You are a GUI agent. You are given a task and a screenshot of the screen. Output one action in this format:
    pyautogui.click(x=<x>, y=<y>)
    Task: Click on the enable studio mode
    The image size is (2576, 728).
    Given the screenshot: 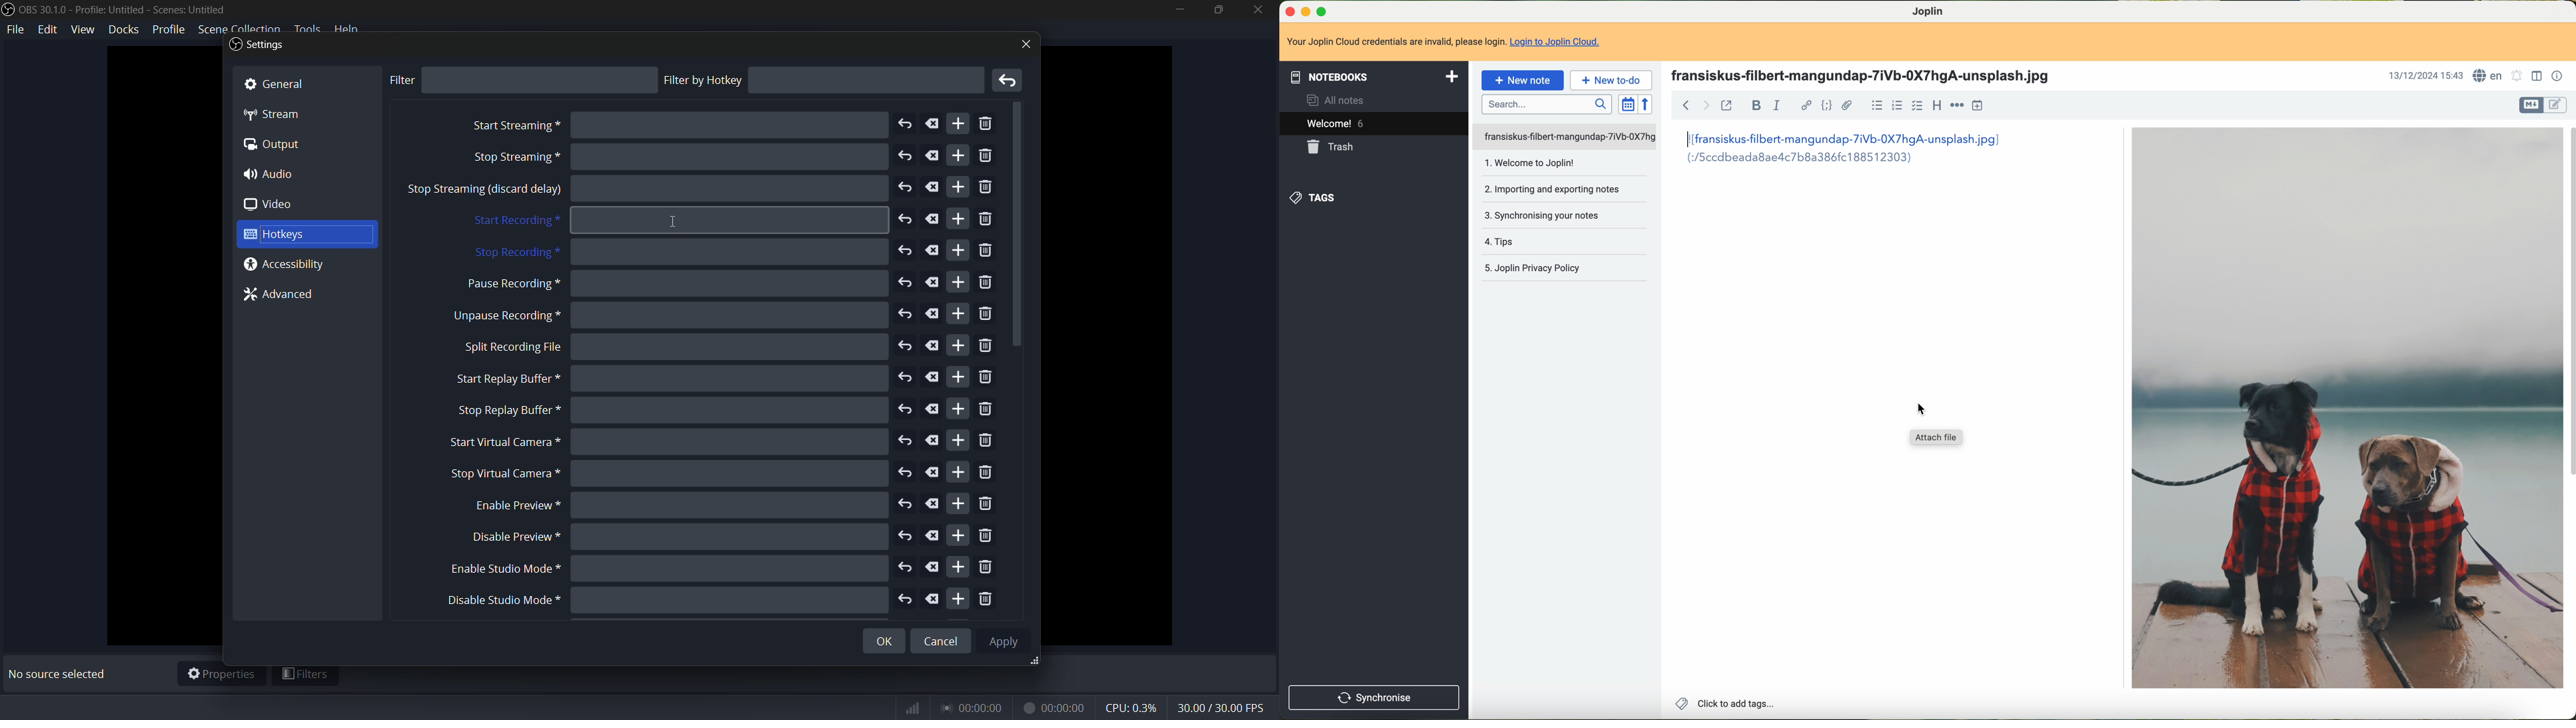 What is the action you would take?
    pyautogui.click(x=502, y=570)
    